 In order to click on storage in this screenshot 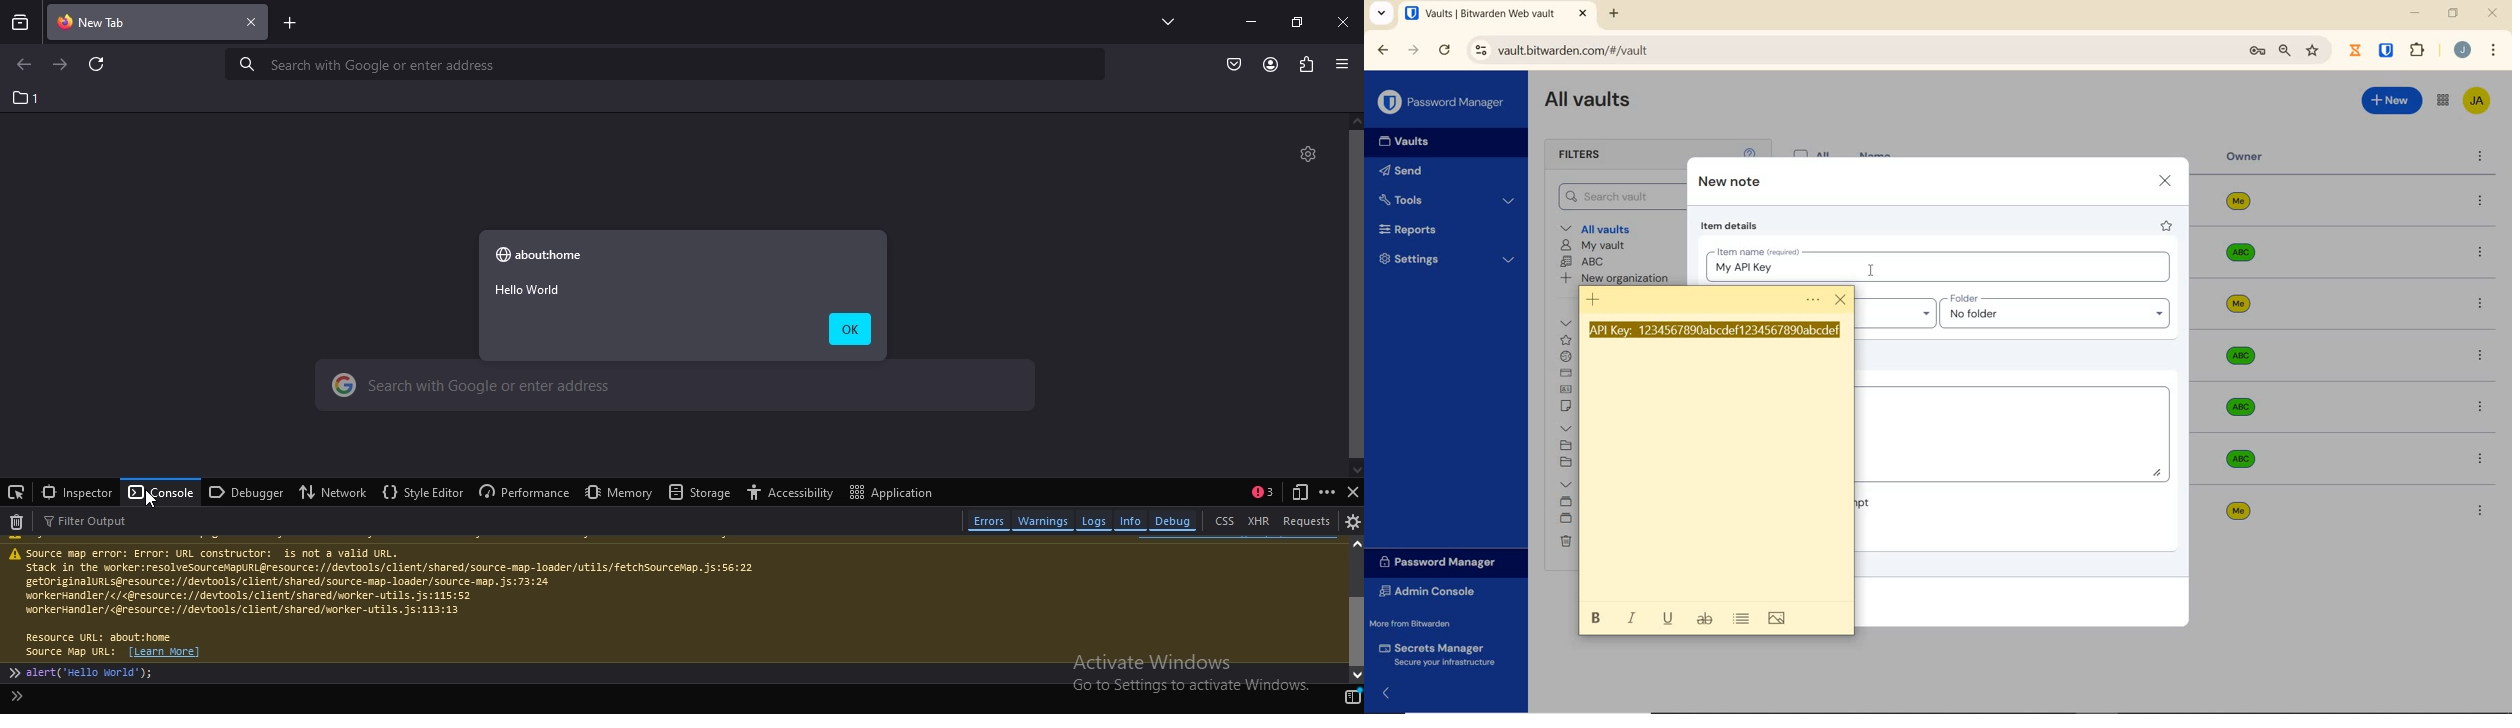, I will do `click(701, 493)`.